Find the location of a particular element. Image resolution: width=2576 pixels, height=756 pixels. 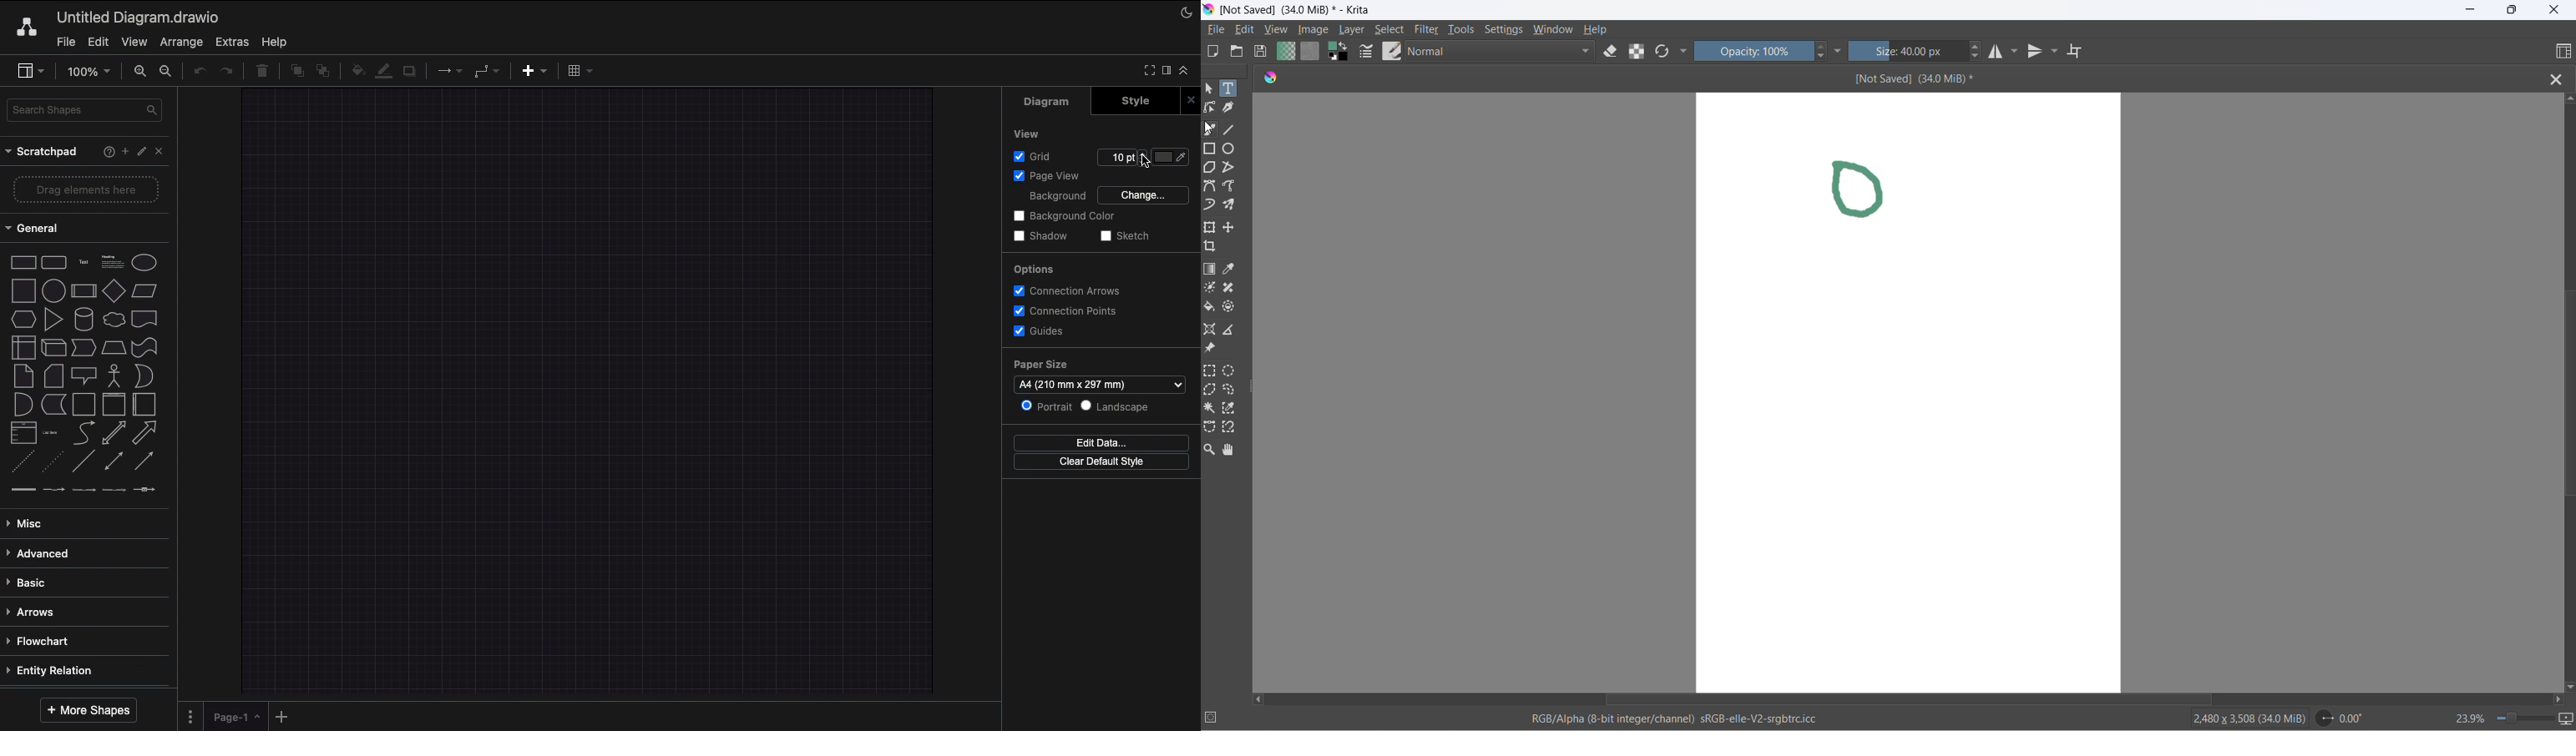

2480 x 3508 (34.0 MiB) is located at coordinates (2240, 720).